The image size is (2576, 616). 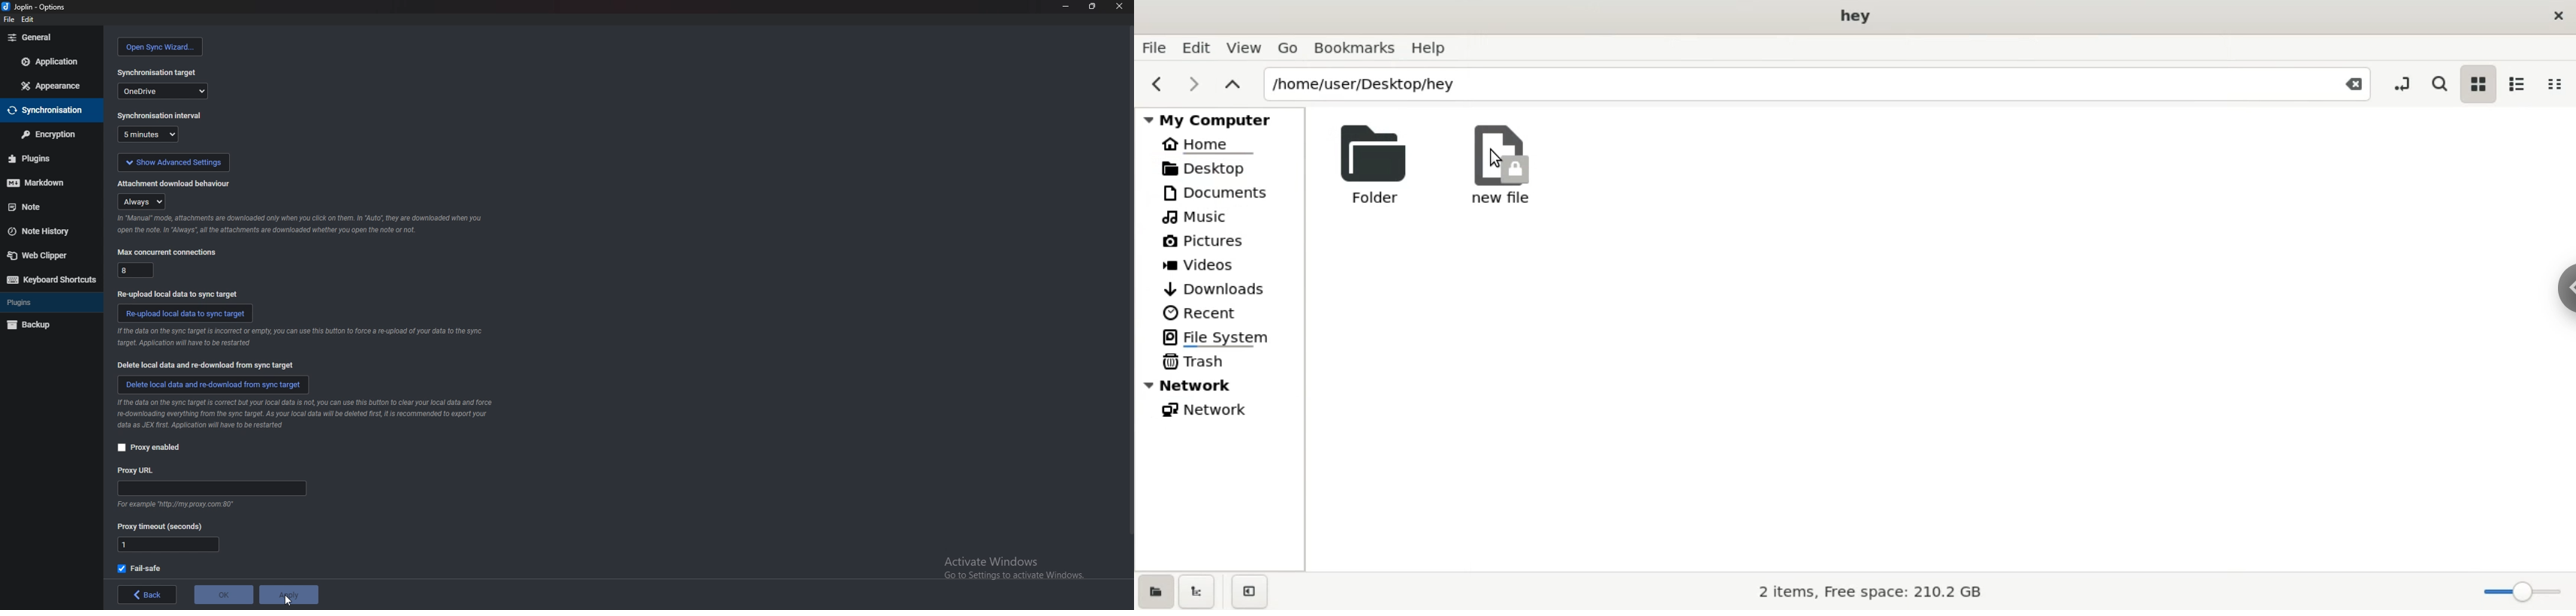 I want to click on sync target, so click(x=159, y=73).